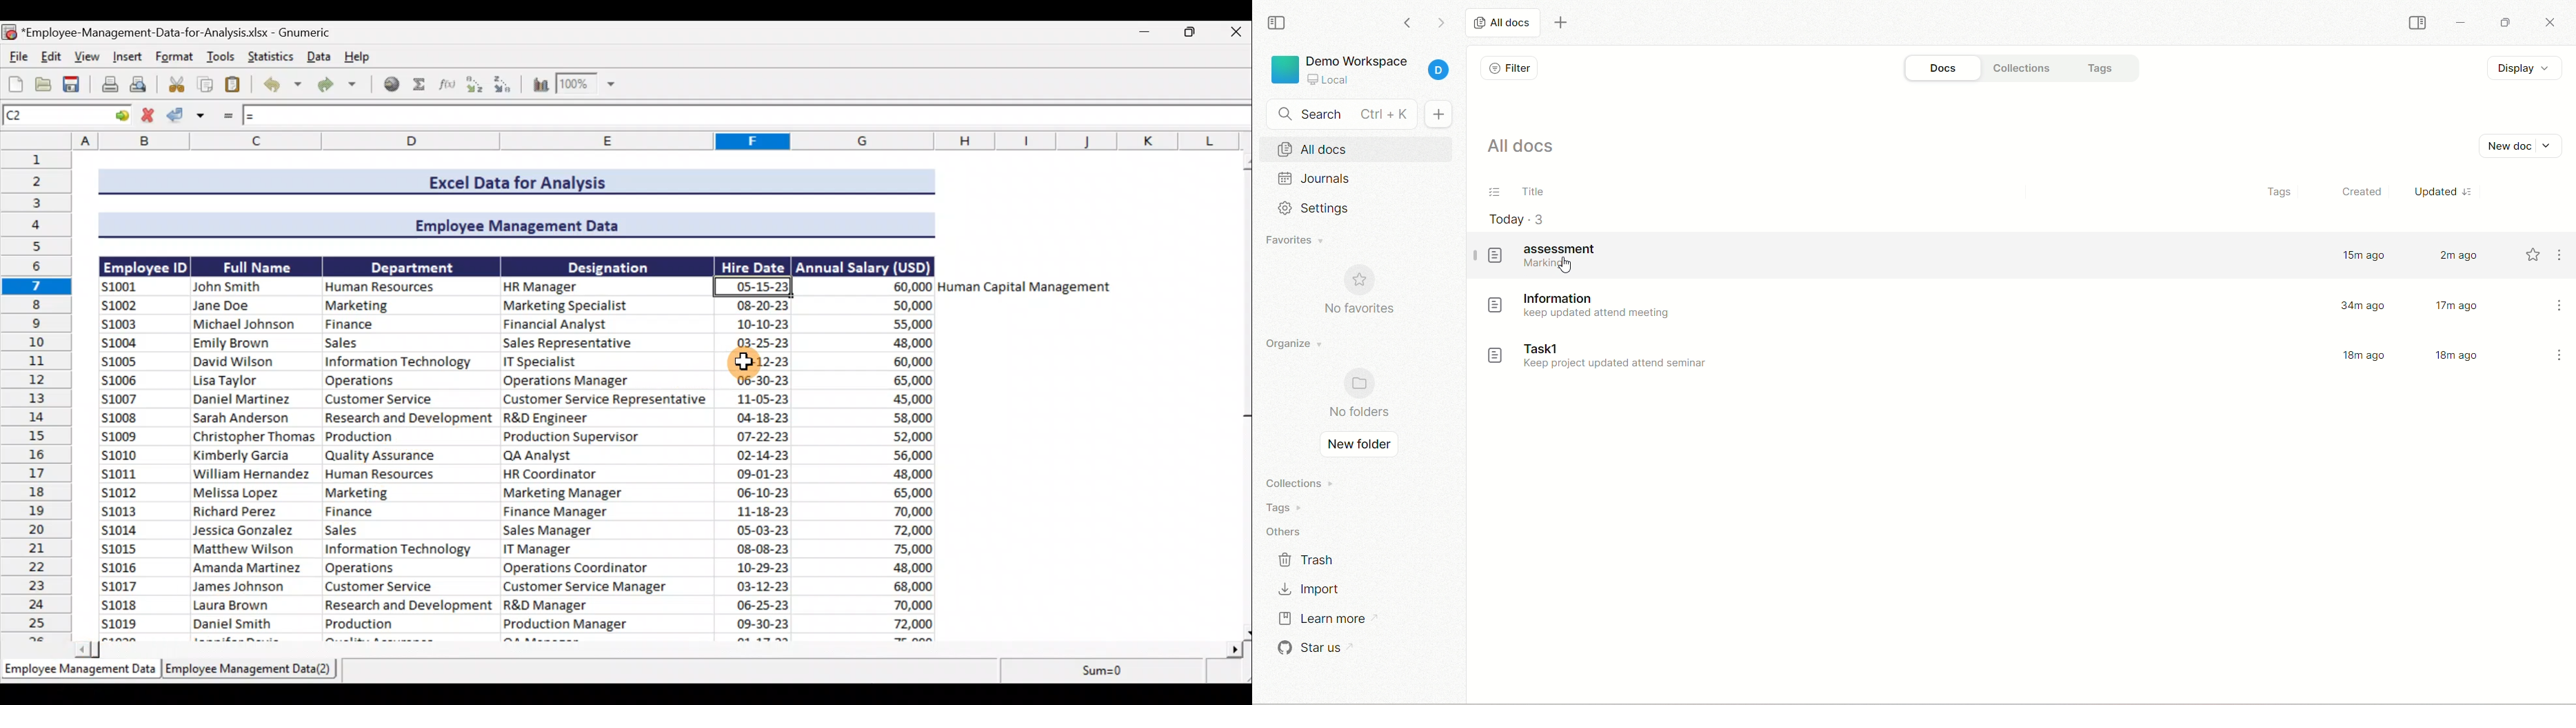  I want to click on others, so click(1287, 530).